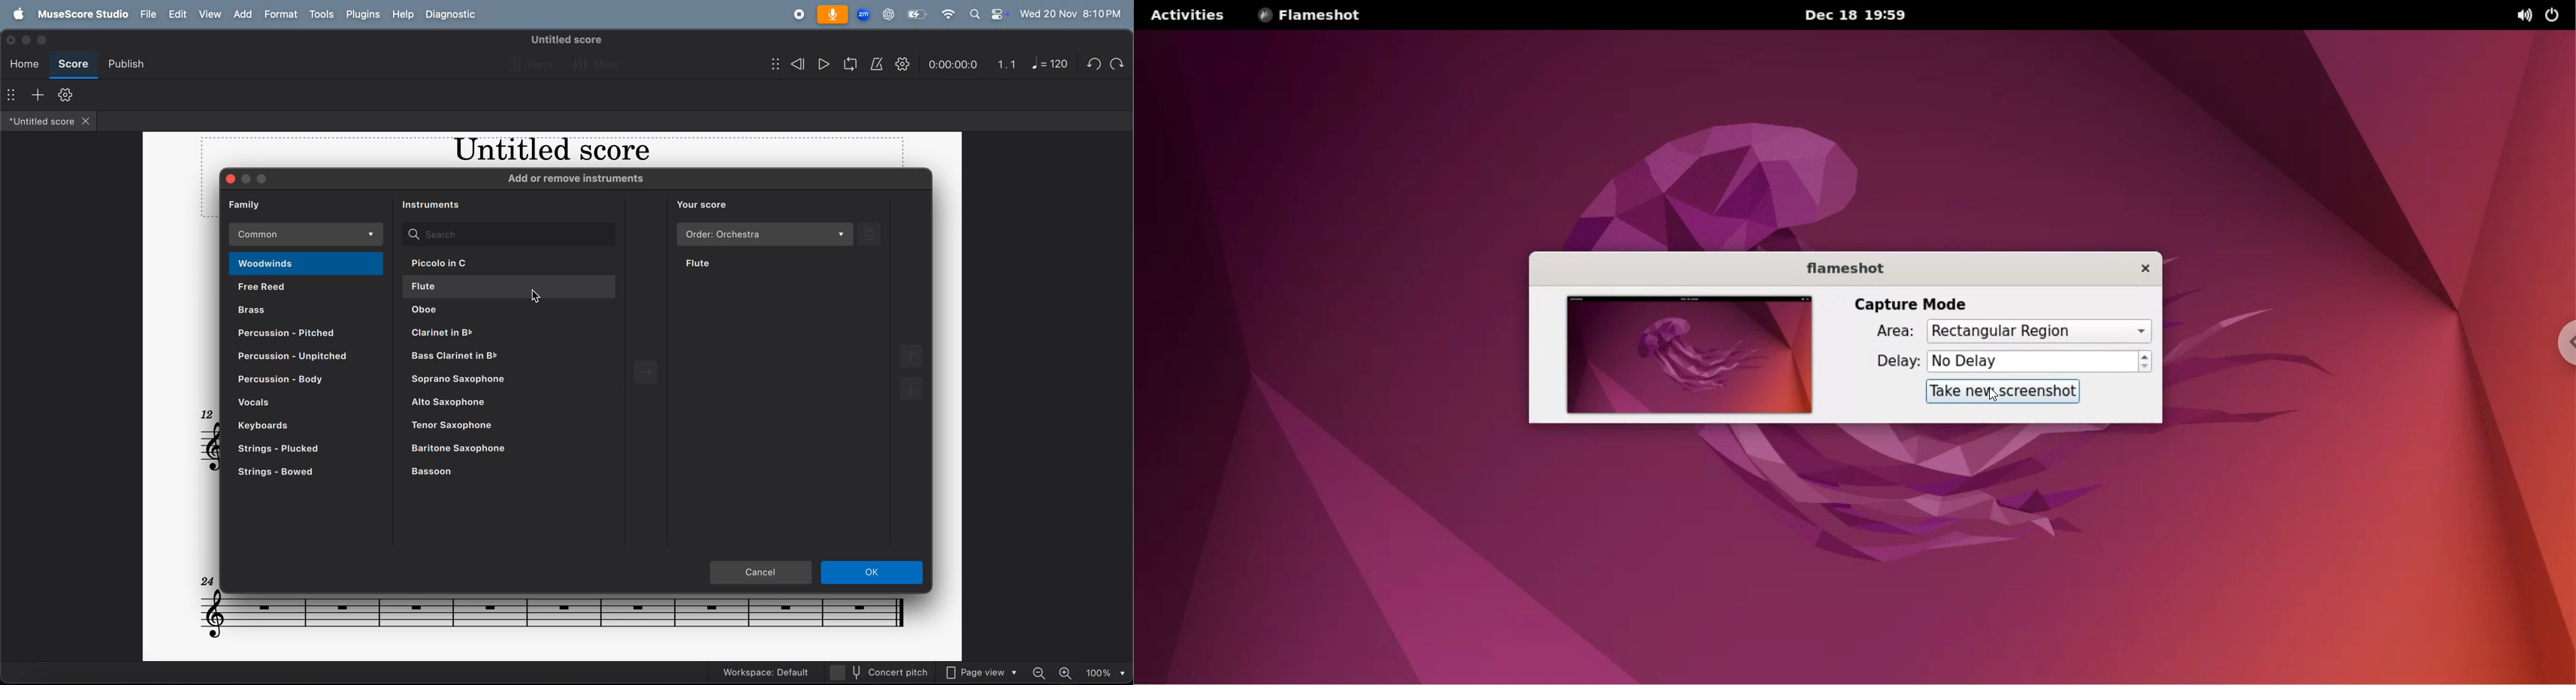  What do you see at coordinates (1104, 672) in the screenshot?
I see `set zoom - 100%` at bounding box center [1104, 672].